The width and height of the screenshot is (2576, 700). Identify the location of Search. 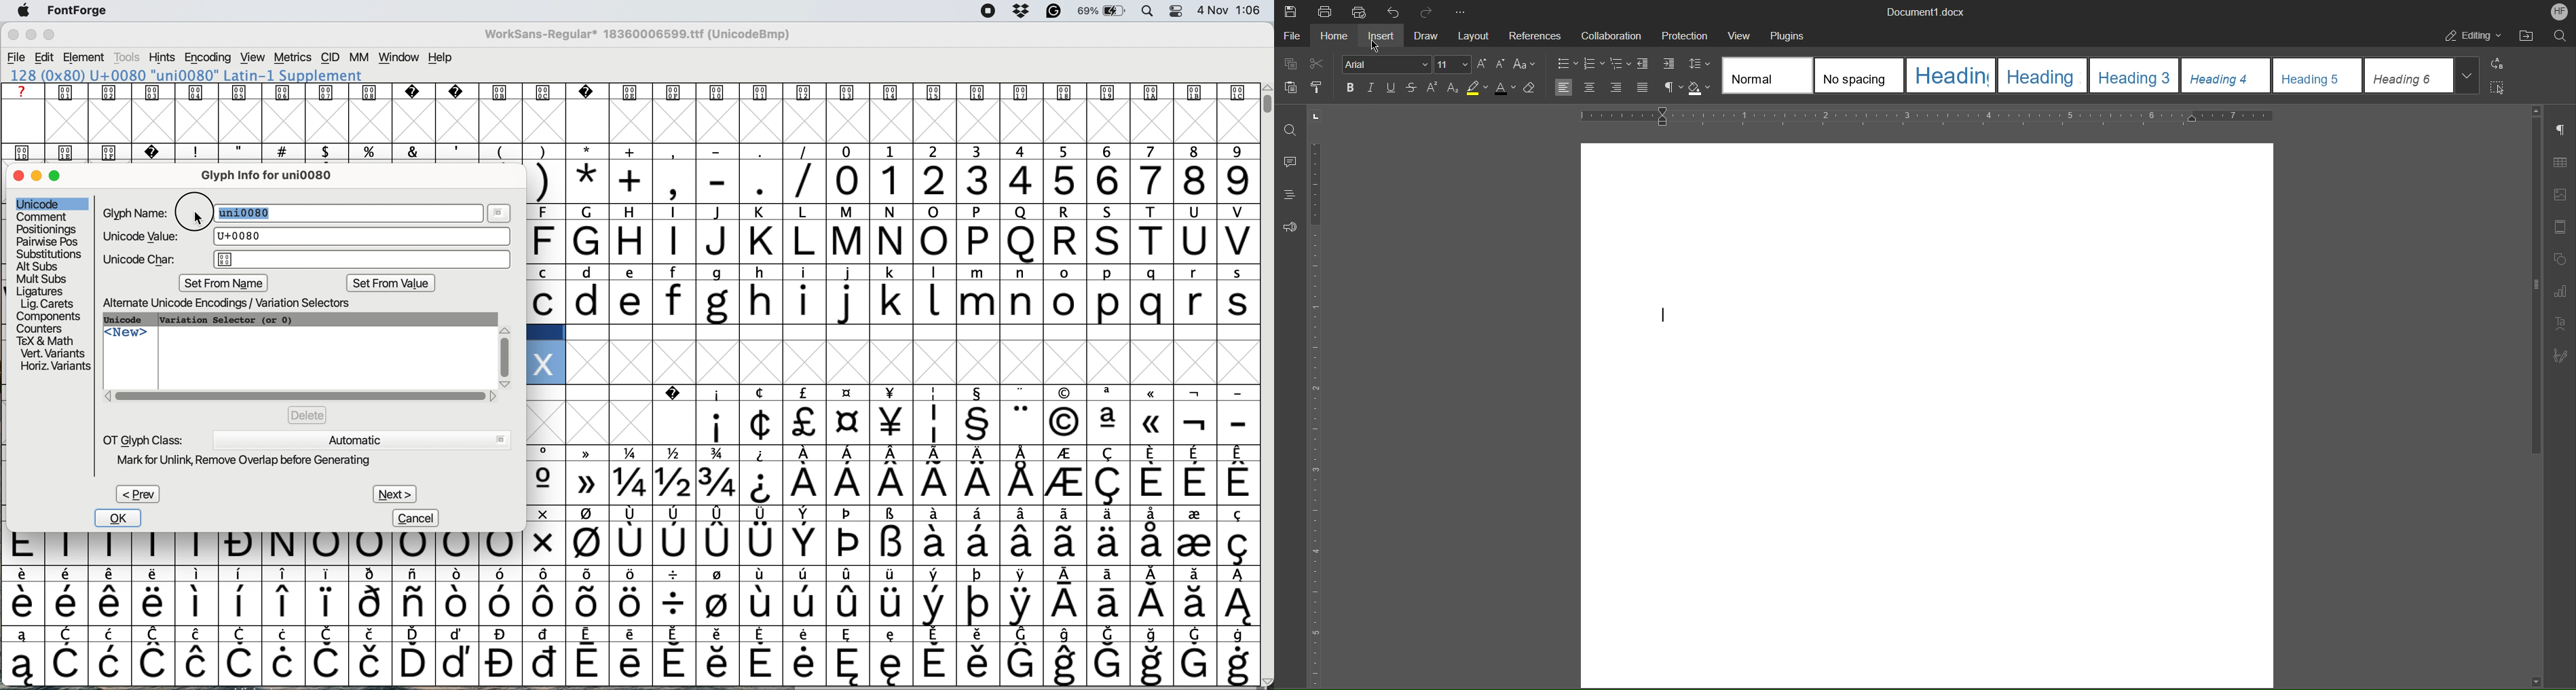
(2563, 37).